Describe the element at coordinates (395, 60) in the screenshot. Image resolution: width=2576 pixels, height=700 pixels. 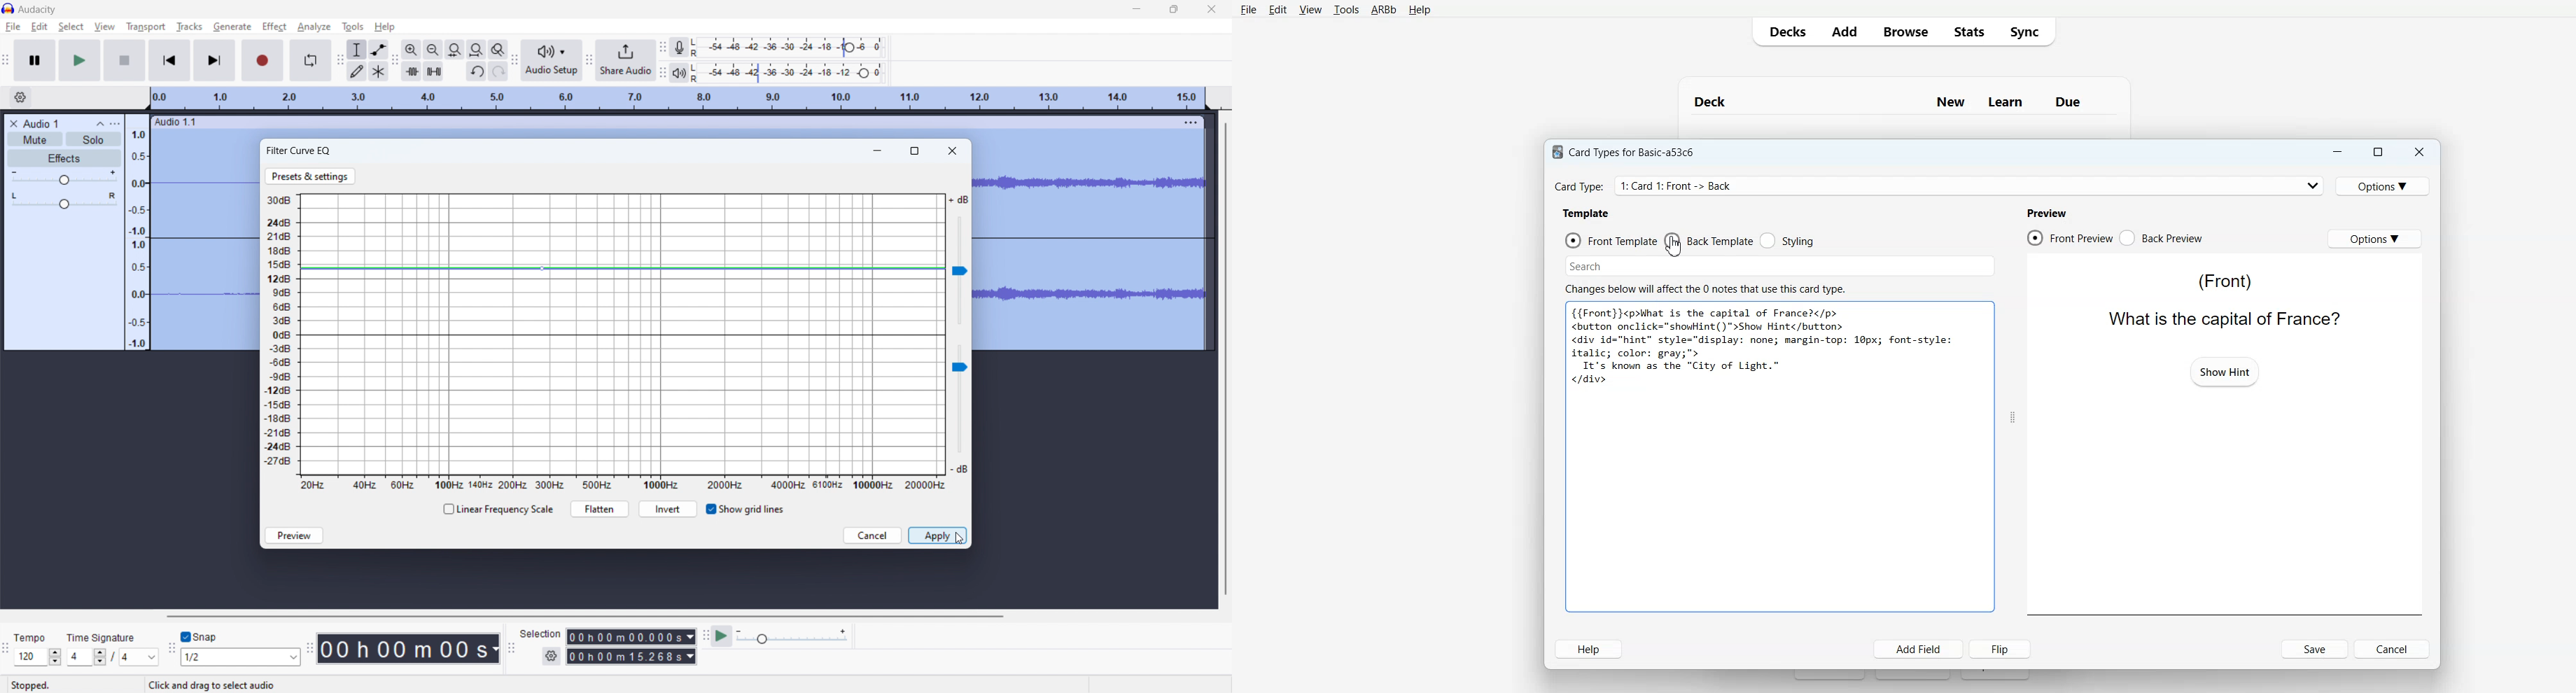
I see `edit toolbar` at that location.